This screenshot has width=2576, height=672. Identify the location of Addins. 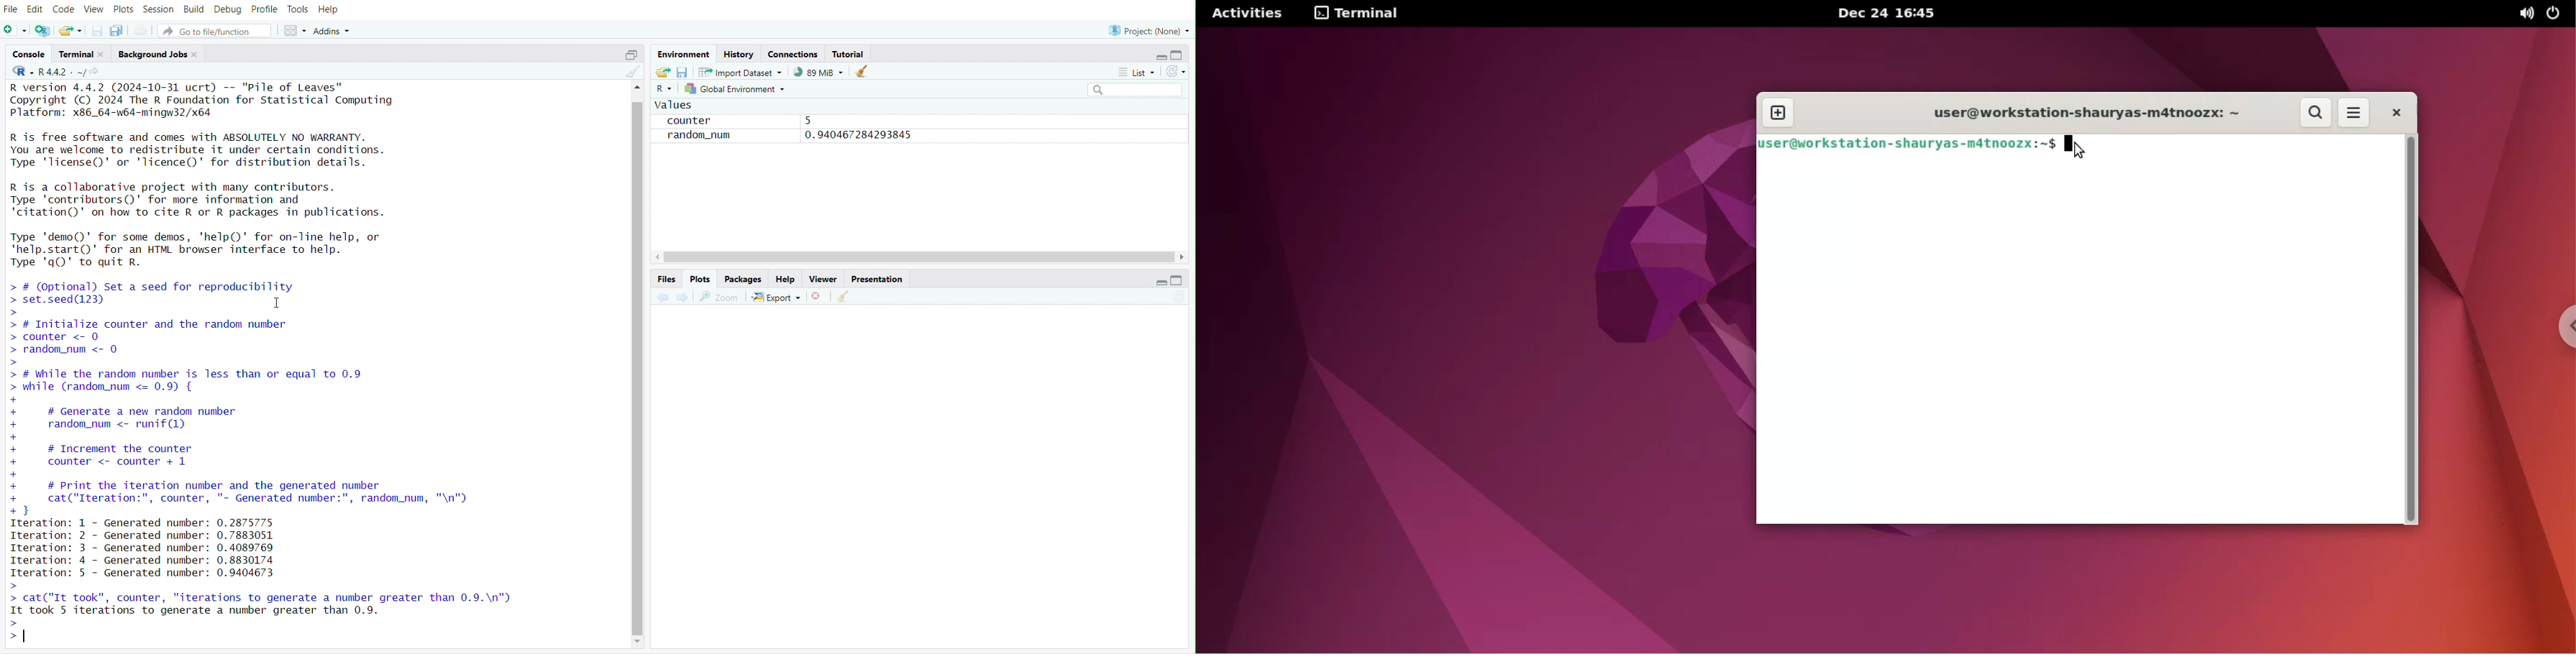
(332, 29).